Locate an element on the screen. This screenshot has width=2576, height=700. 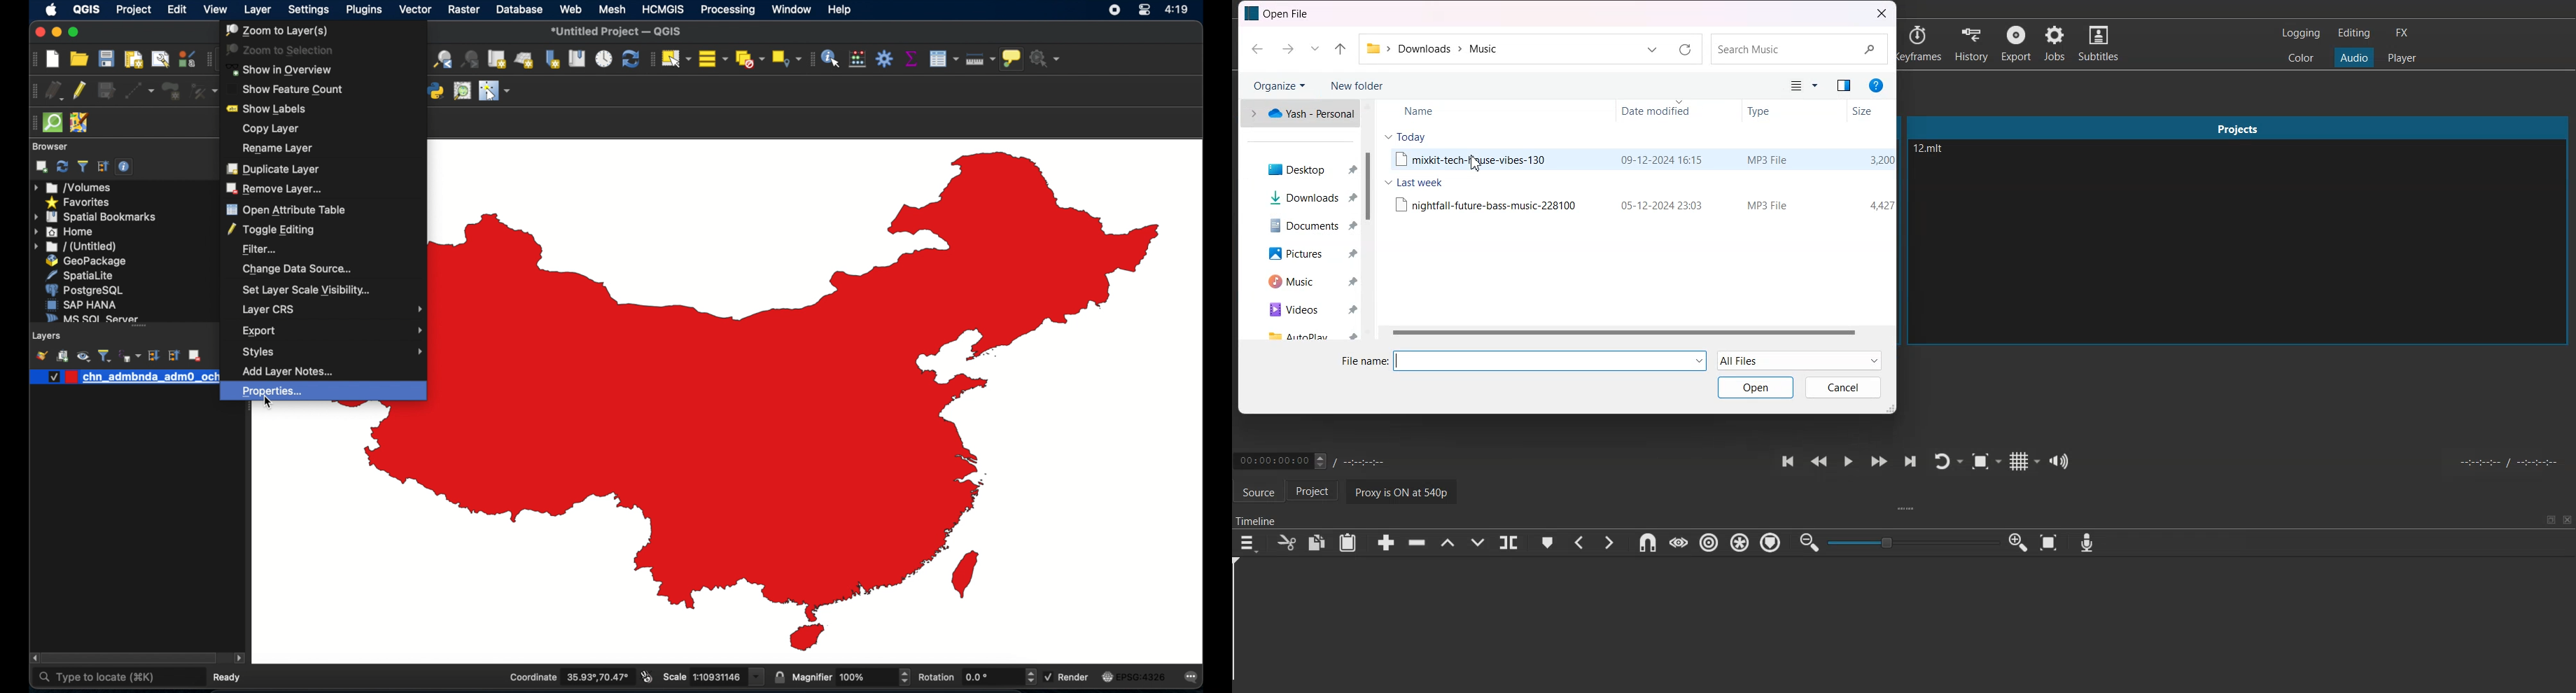
Overwrite is located at coordinates (1479, 542).